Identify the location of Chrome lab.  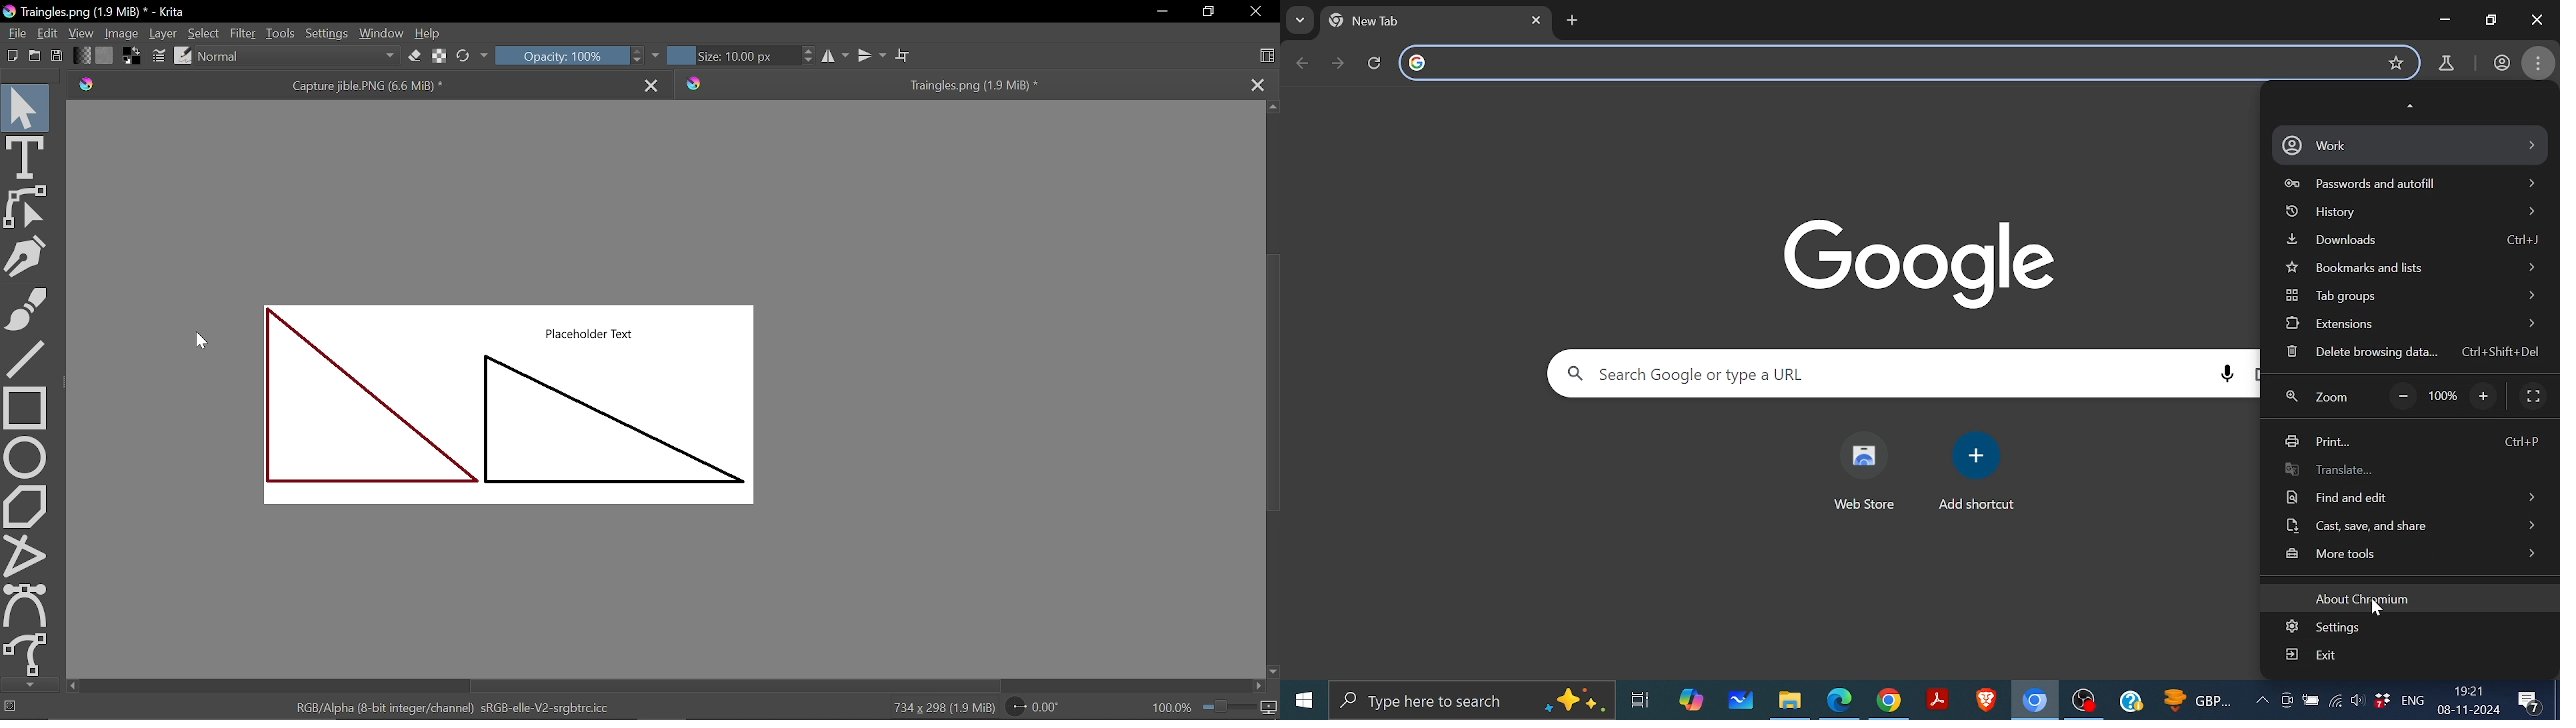
(2446, 62).